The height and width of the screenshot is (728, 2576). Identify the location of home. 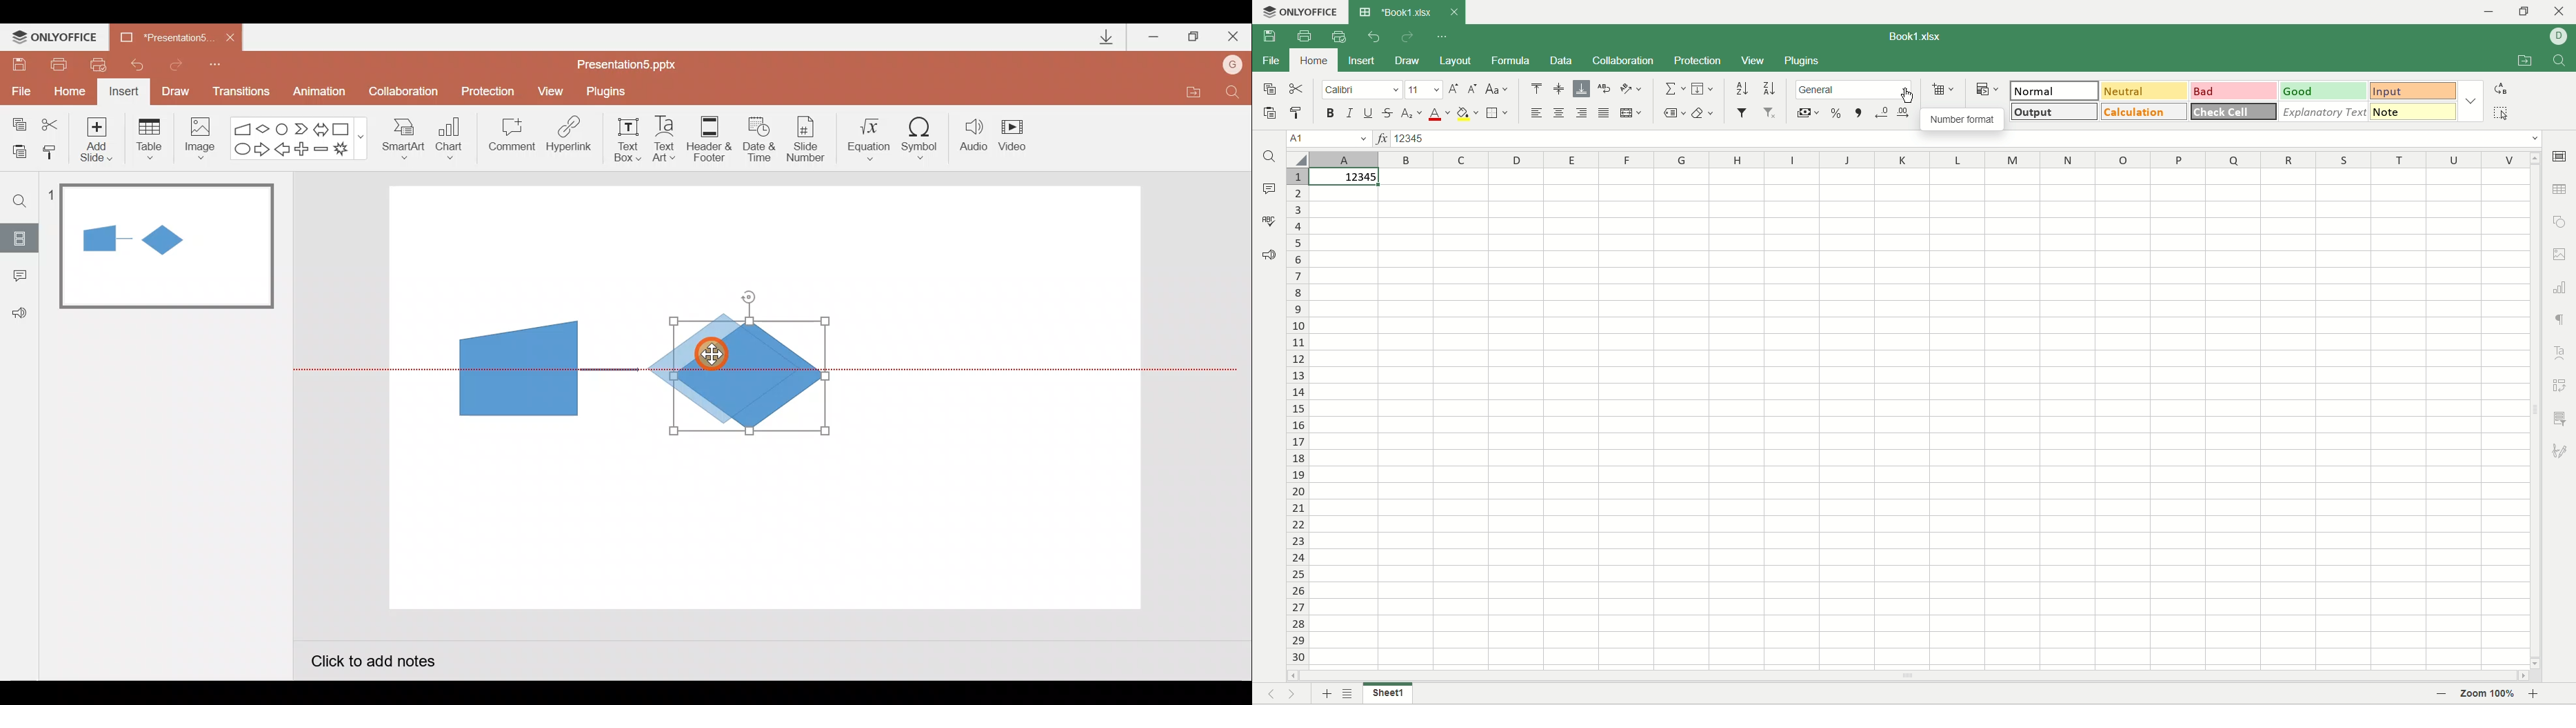
(1312, 61).